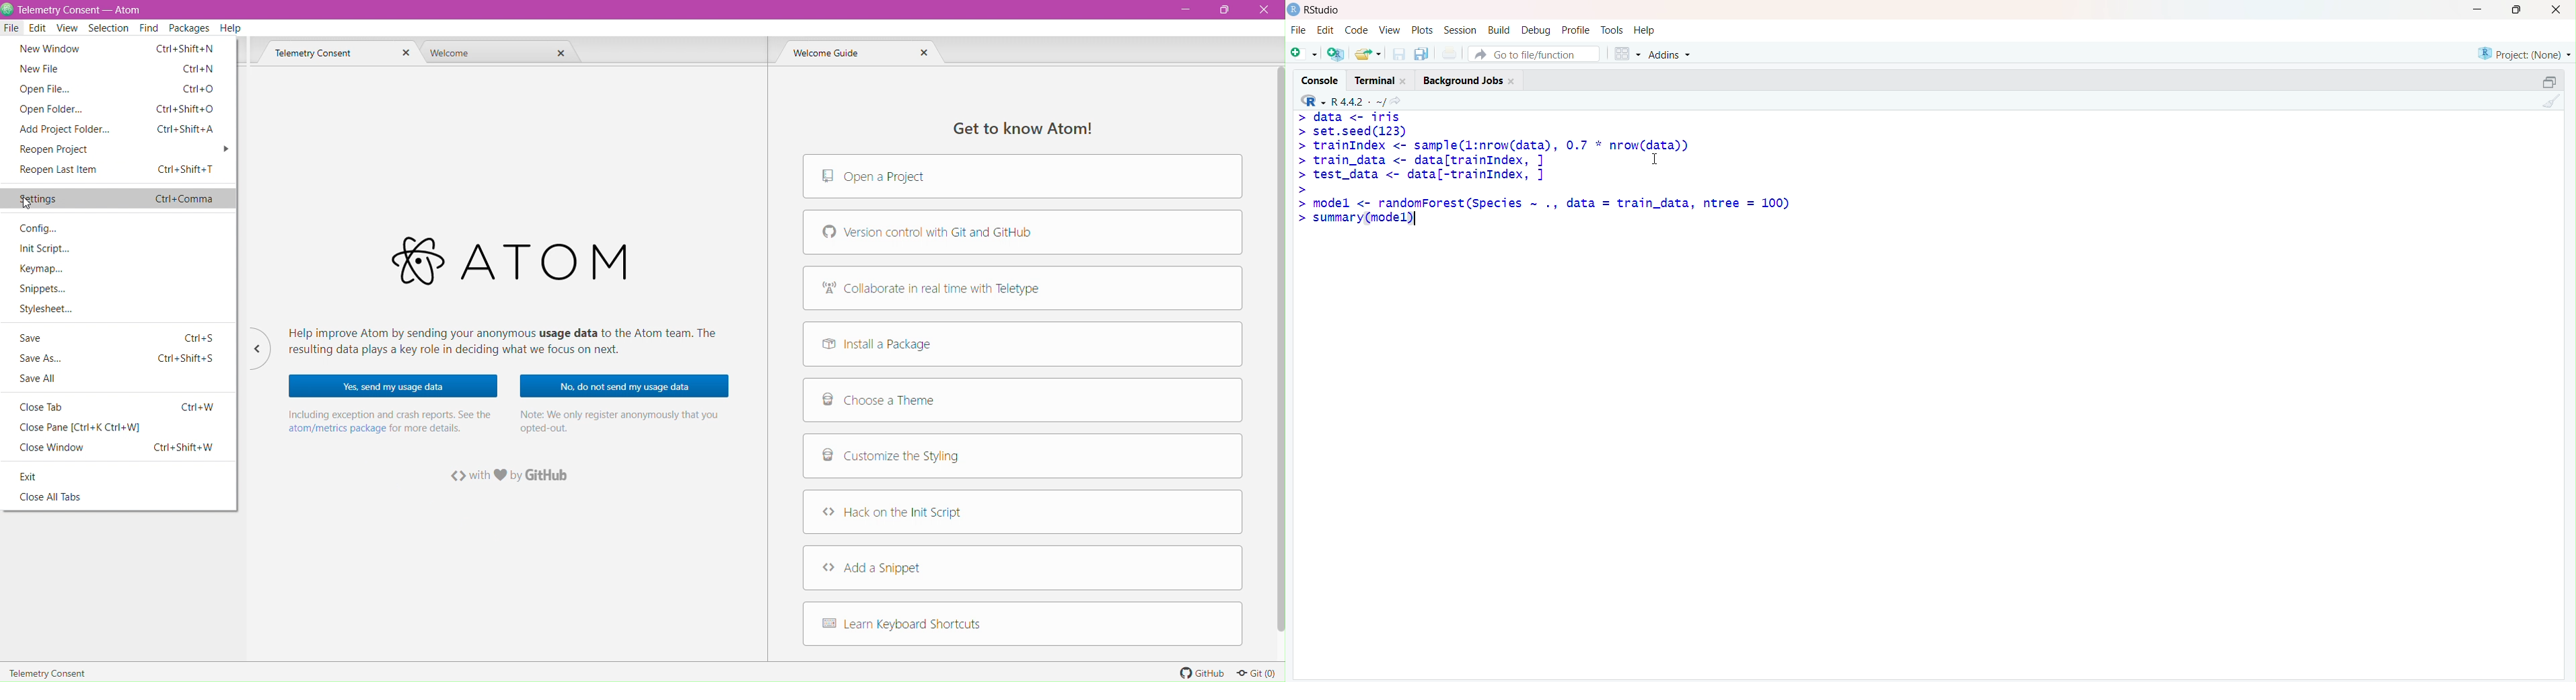 This screenshot has width=2576, height=700. What do you see at coordinates (2547, 81) in the screenshot?
I see `Maximize/ Restore` at bounding box center [2547, 81].